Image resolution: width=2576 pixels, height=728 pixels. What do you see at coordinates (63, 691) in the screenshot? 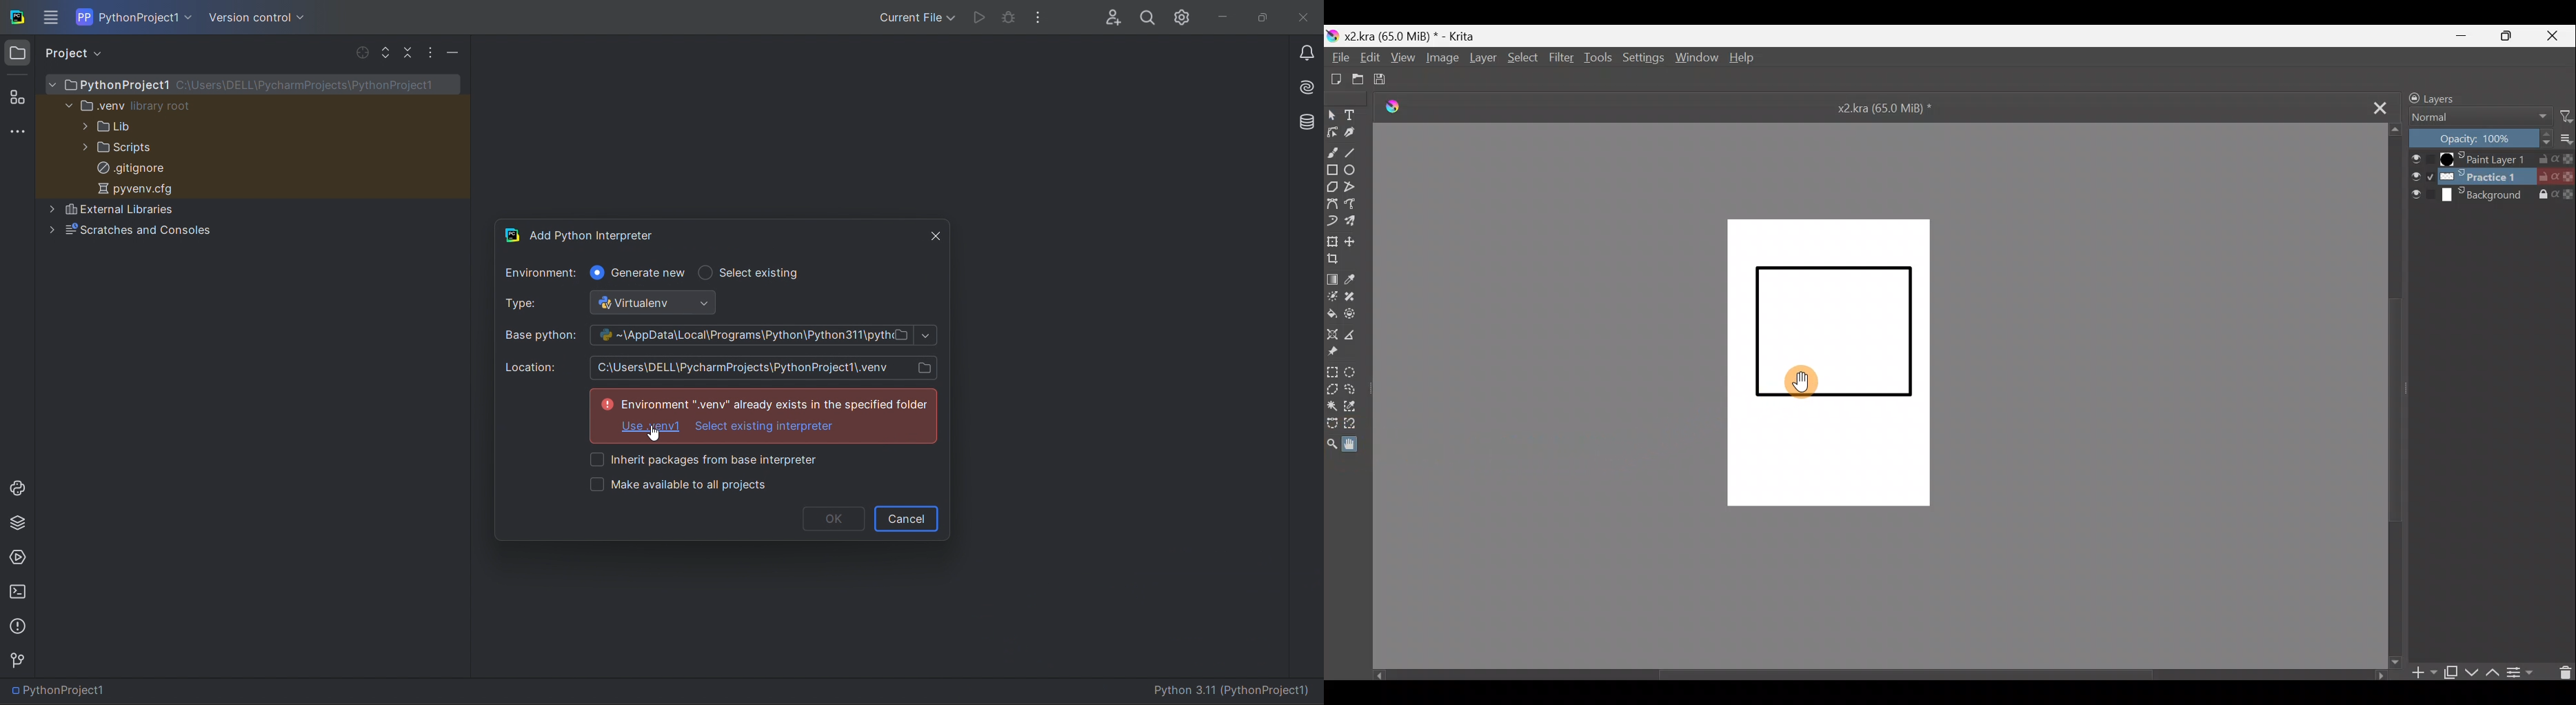
I see `PythonProject1` at bounding box center [63, 691].